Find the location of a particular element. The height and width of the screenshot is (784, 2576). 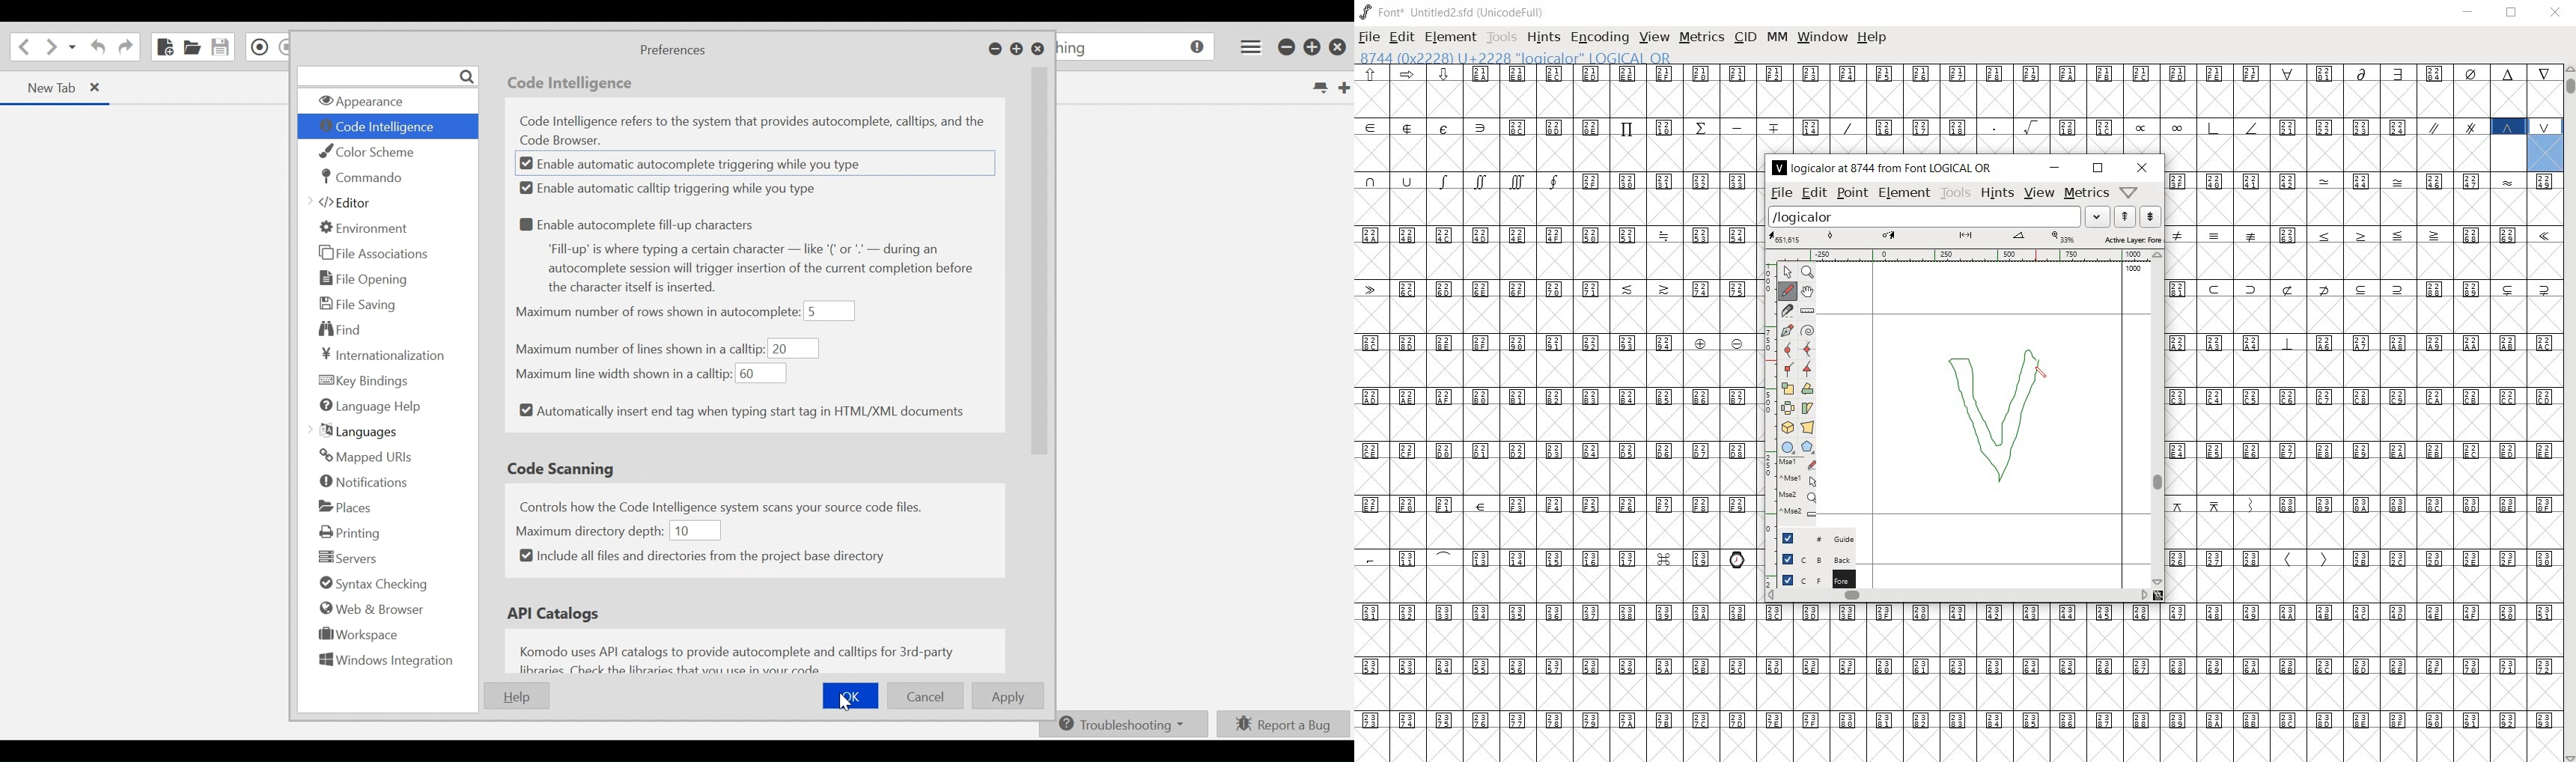

glyphs is located at coordinates (1555, 410).